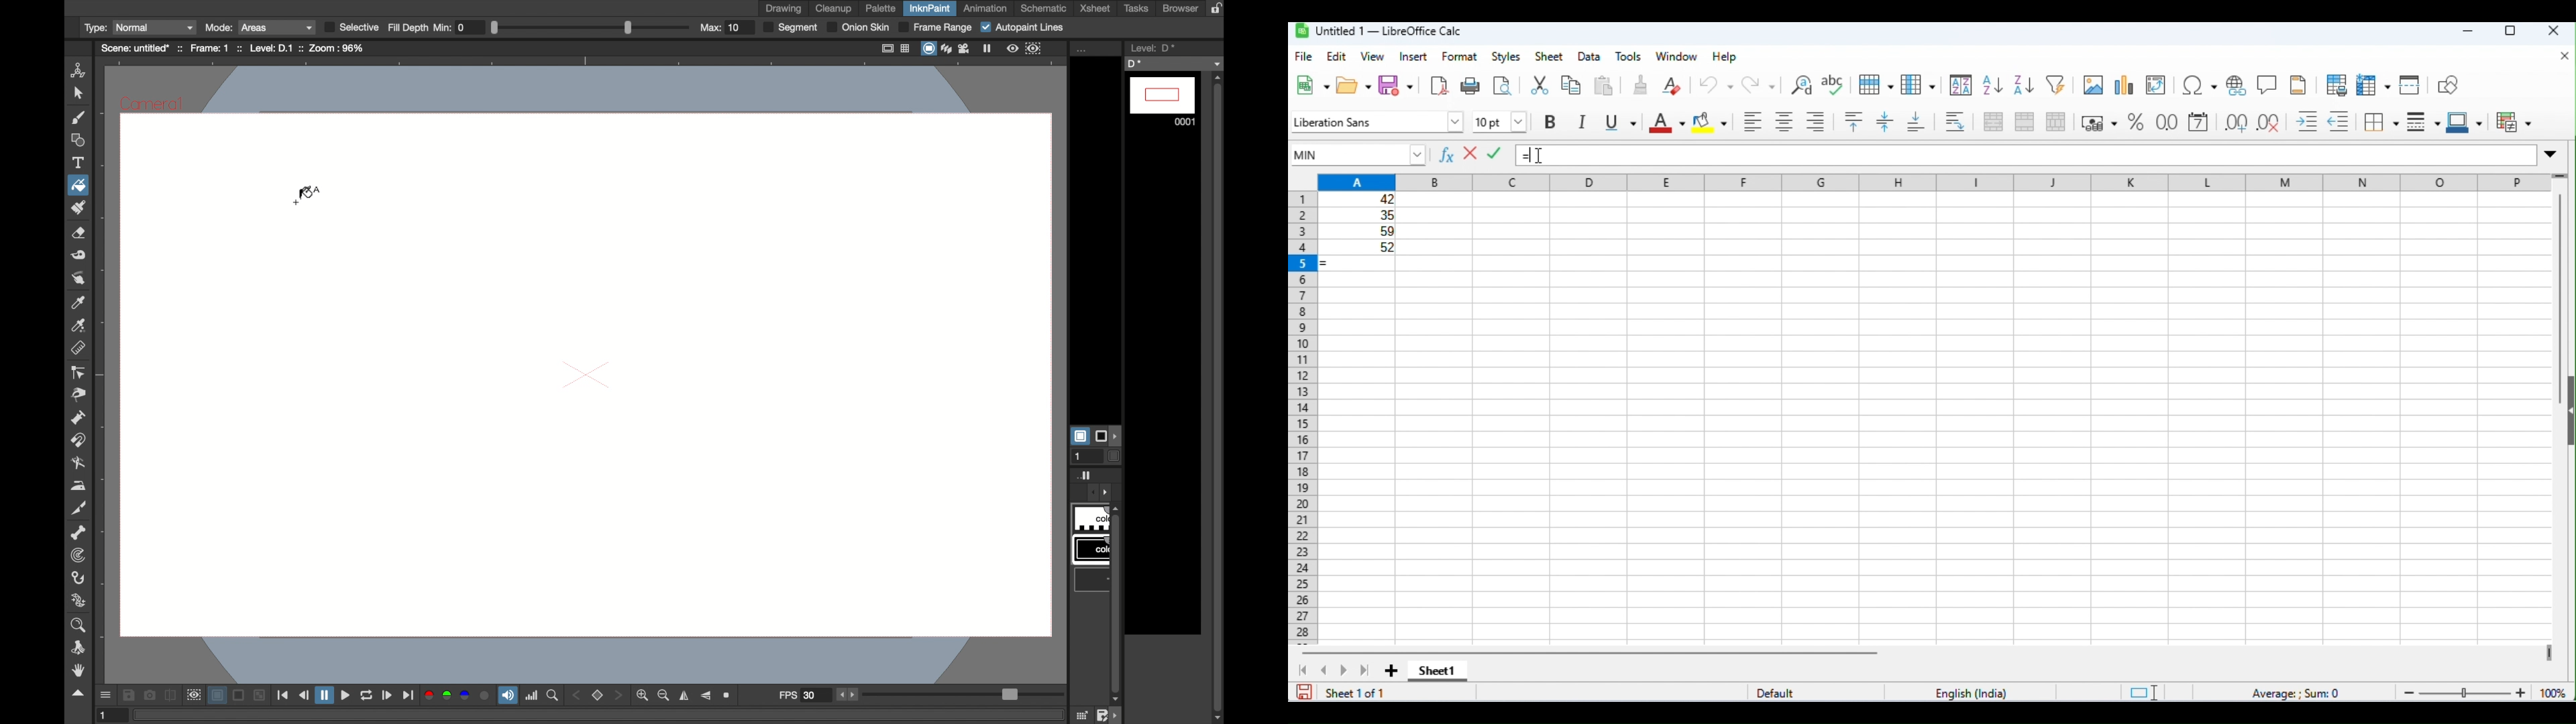 The width and height of the screenshot is (2576, 728). I want to click on minimize, so click(2468, 32).